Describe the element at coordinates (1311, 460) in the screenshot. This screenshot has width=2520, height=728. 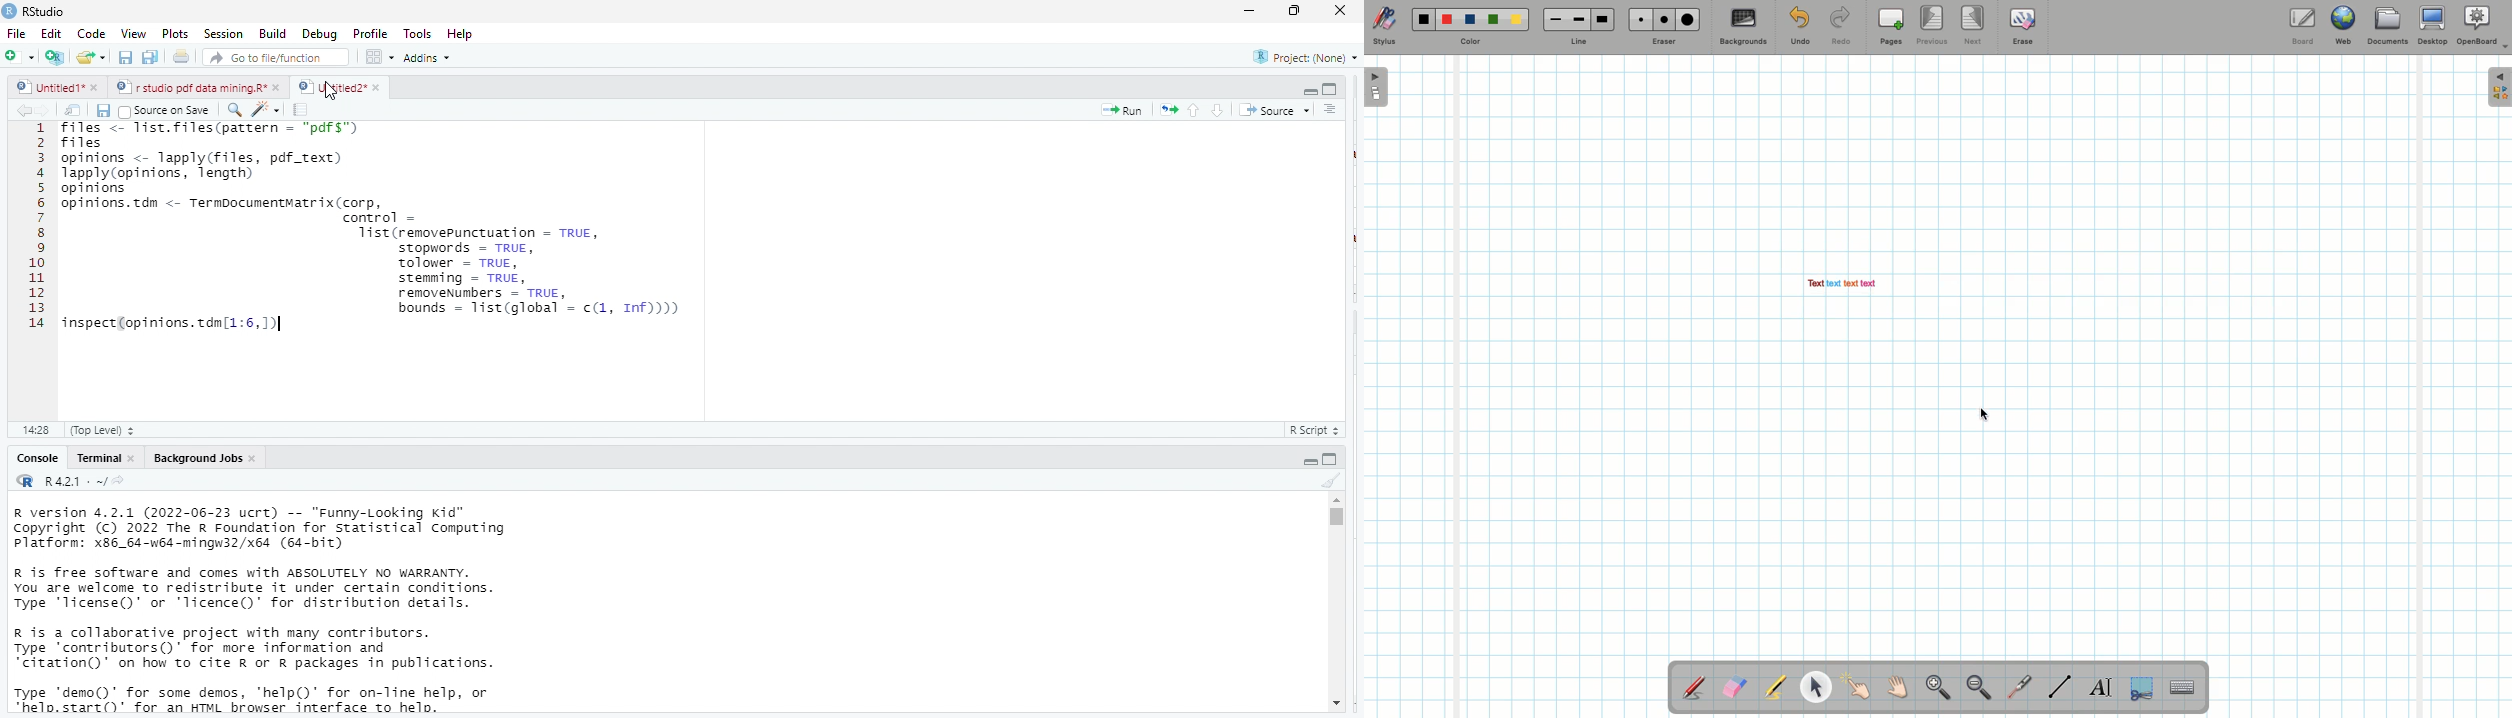
I see `hide r script` at that location.